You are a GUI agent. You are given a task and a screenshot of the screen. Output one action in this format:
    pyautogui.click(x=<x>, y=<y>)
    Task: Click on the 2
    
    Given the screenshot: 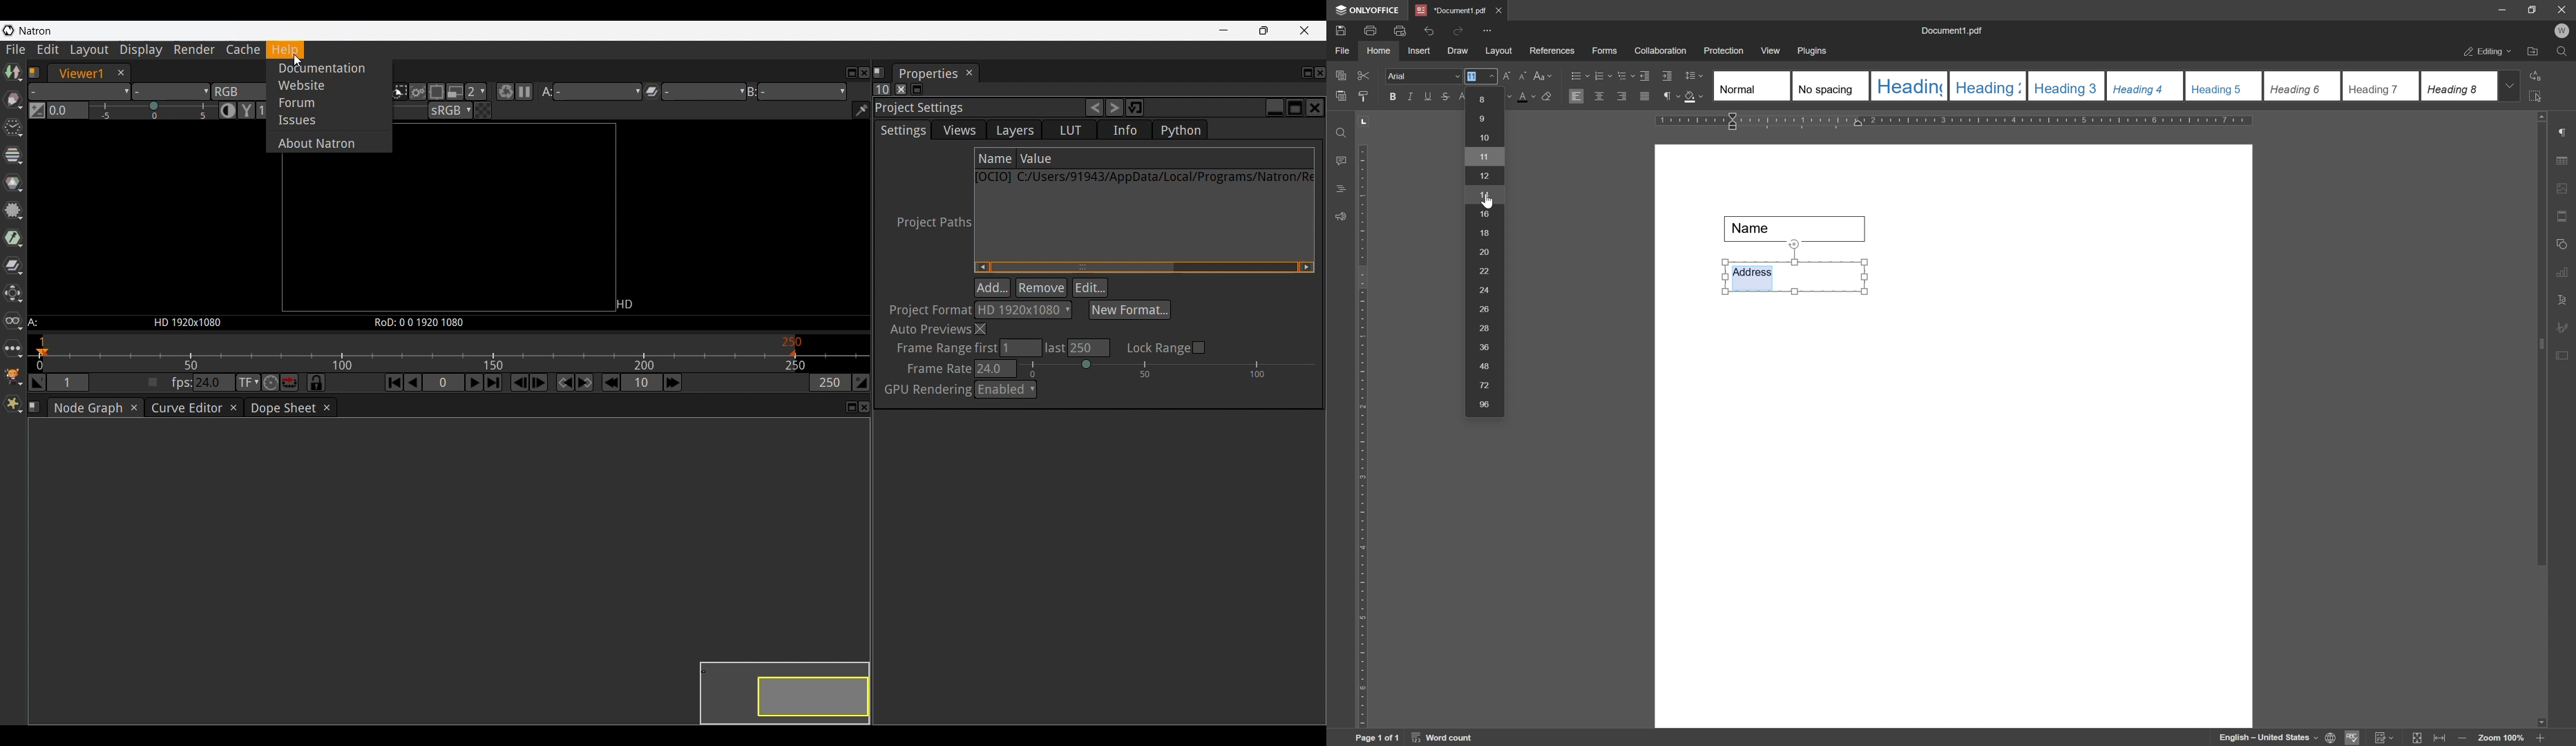 What is the action you would take?
    pyautogui.click(x=476, y=91)
    